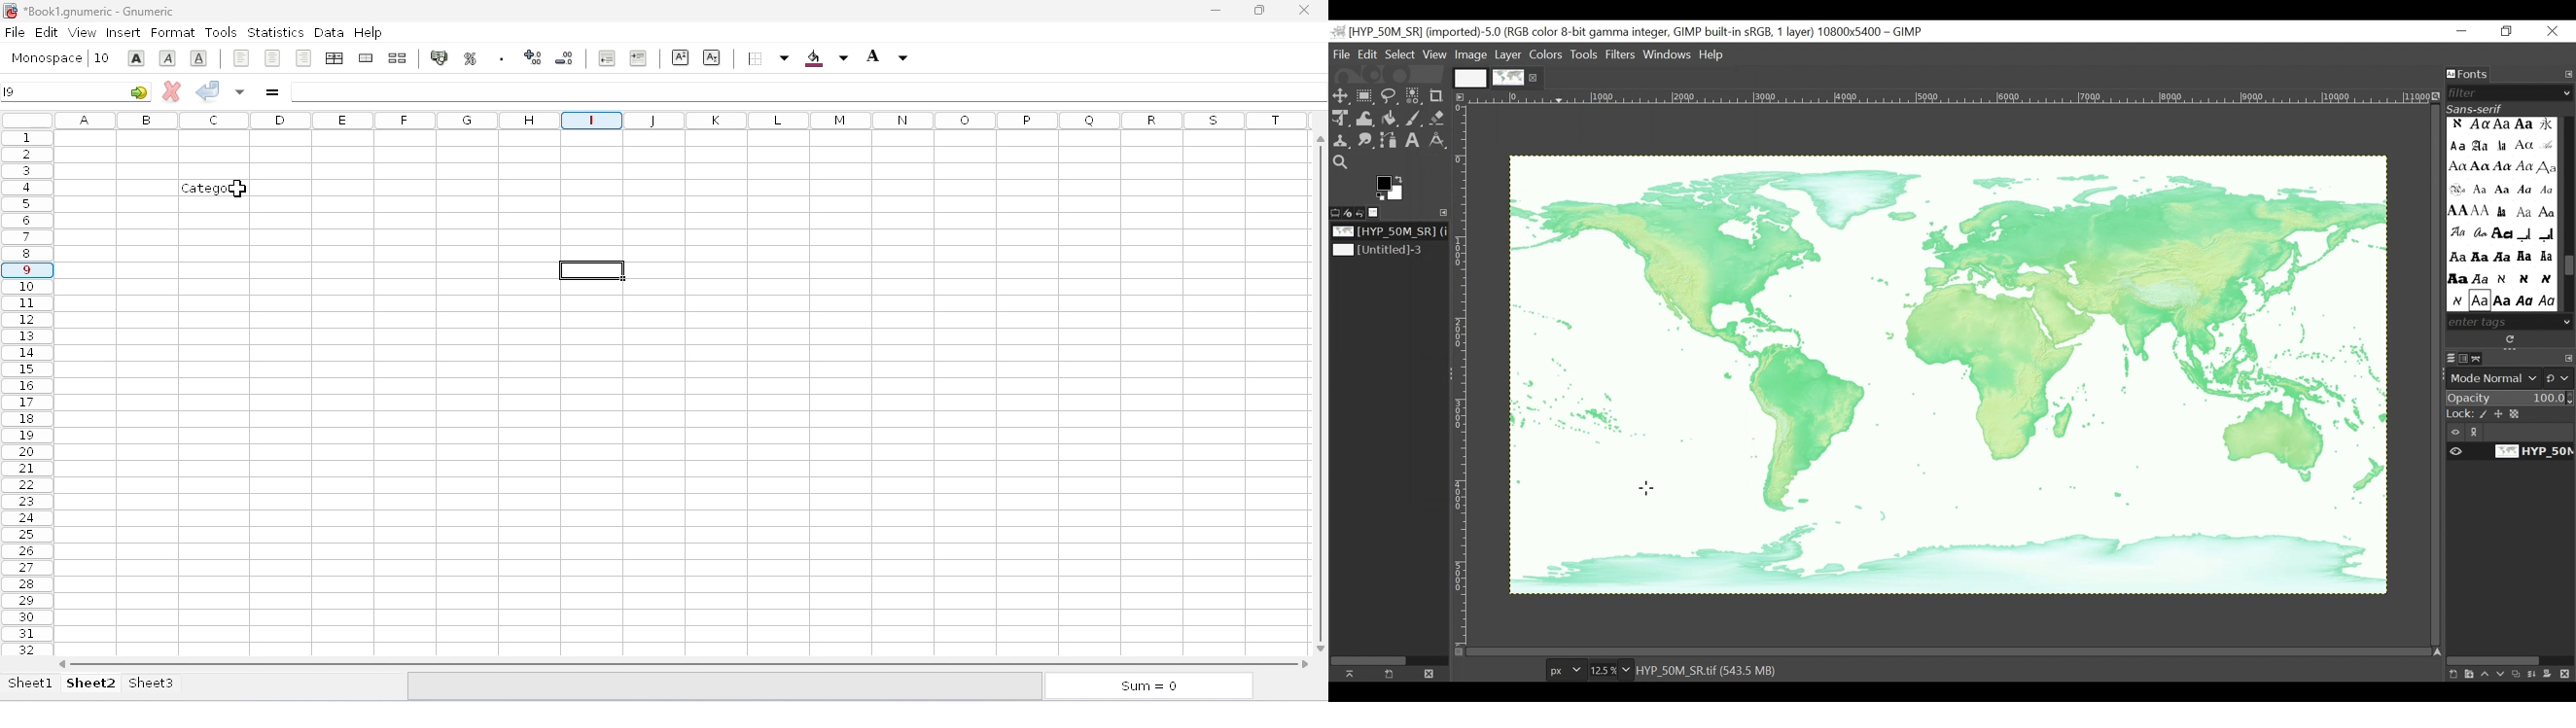  What do you see at coordinates (241, 58) in the screenshot?
I see `align left` at bounding box center [241, 58].